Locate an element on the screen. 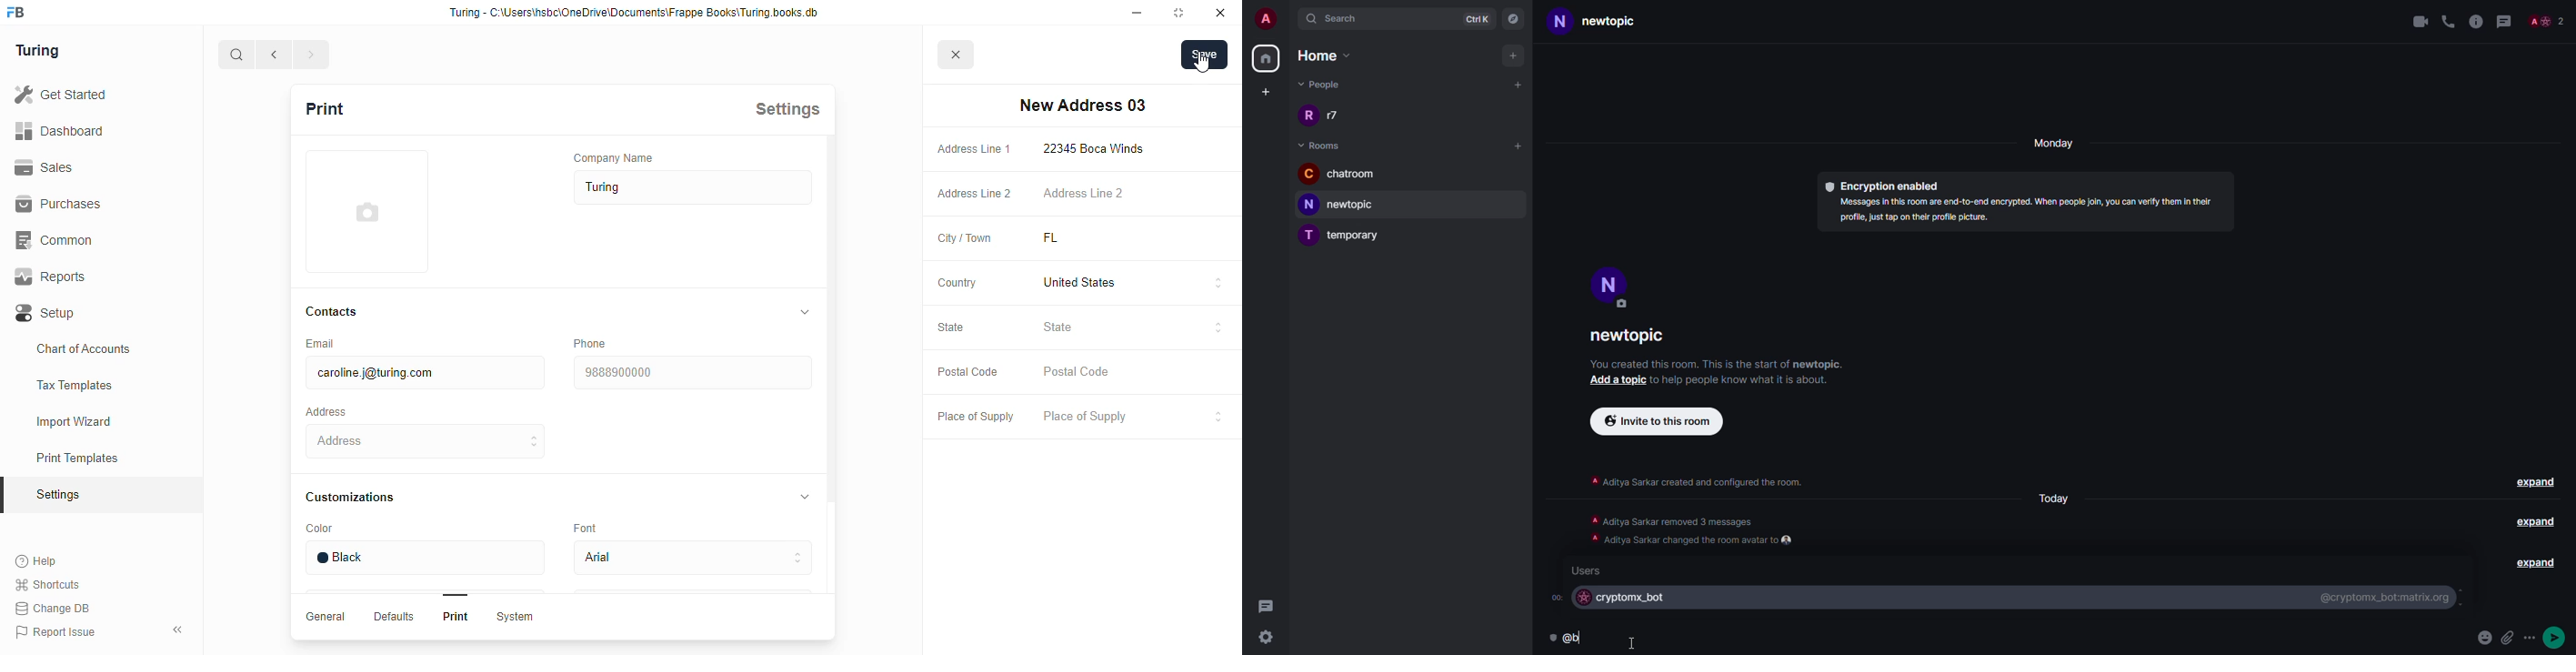 This screenshot has height=672, width=2576. more is located at coordinates (2531, 638).